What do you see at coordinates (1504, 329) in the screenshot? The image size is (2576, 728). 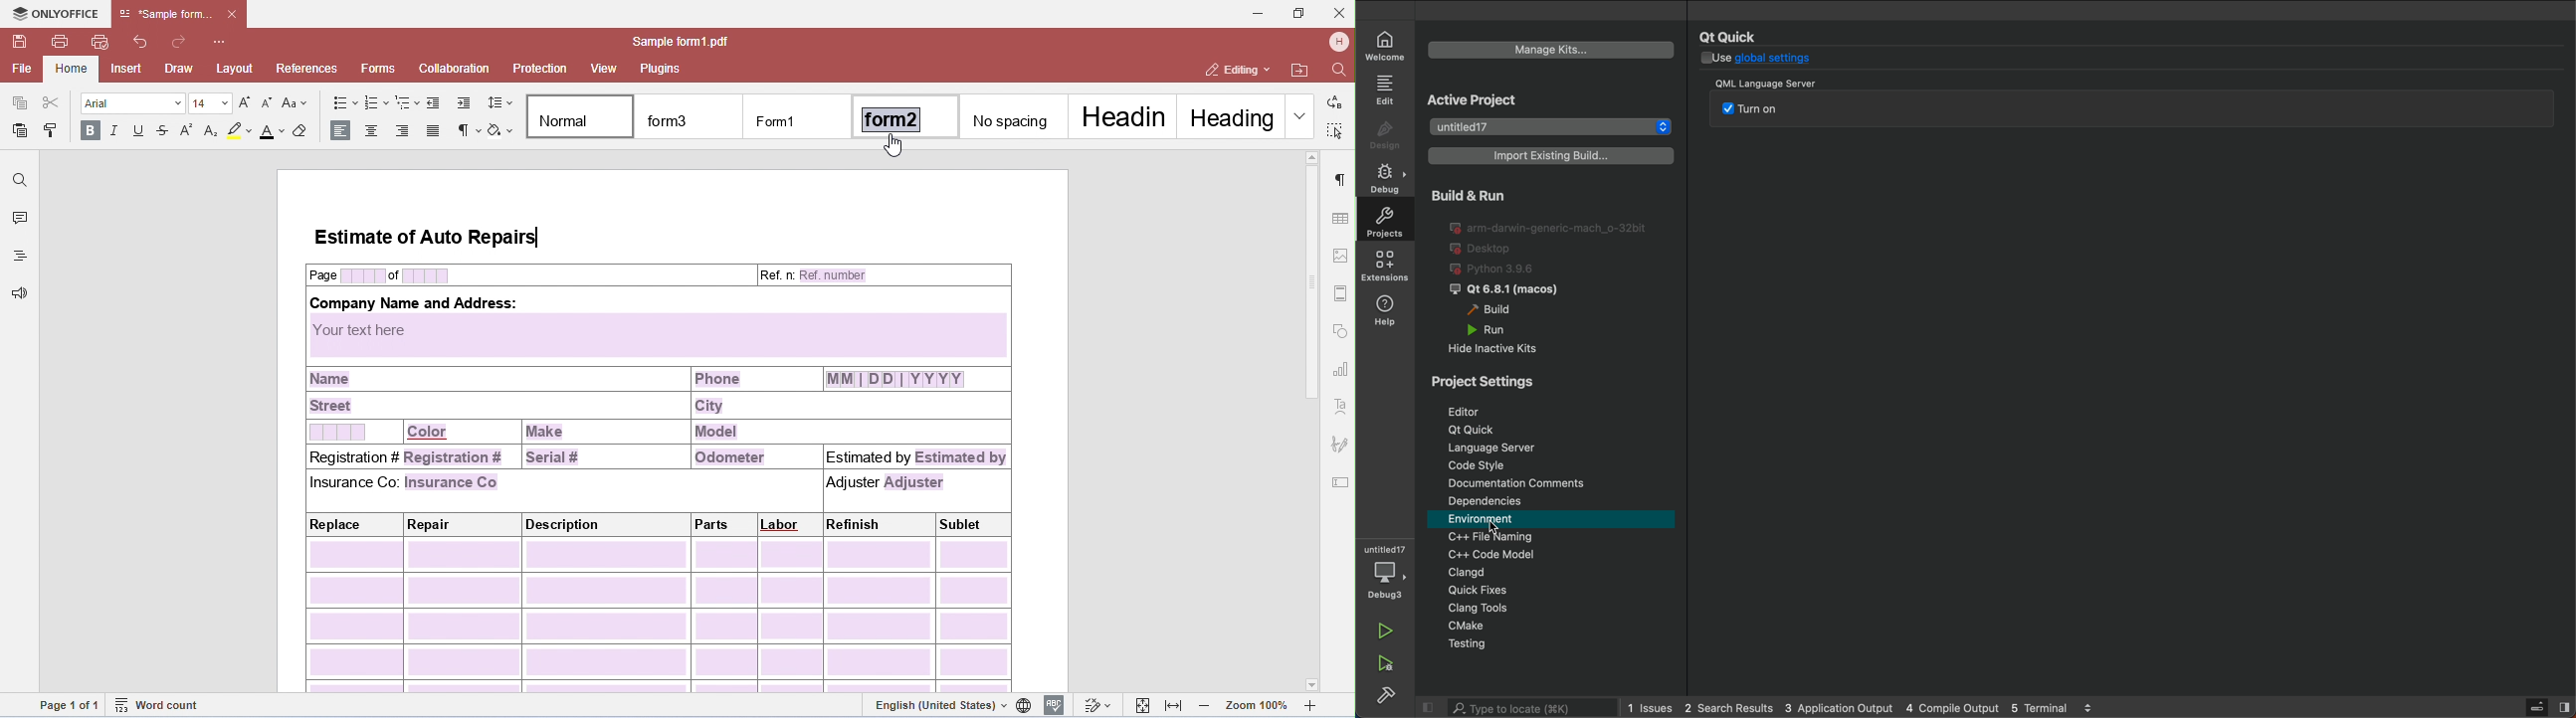 I see `run` at bounding box center [1504, 329].